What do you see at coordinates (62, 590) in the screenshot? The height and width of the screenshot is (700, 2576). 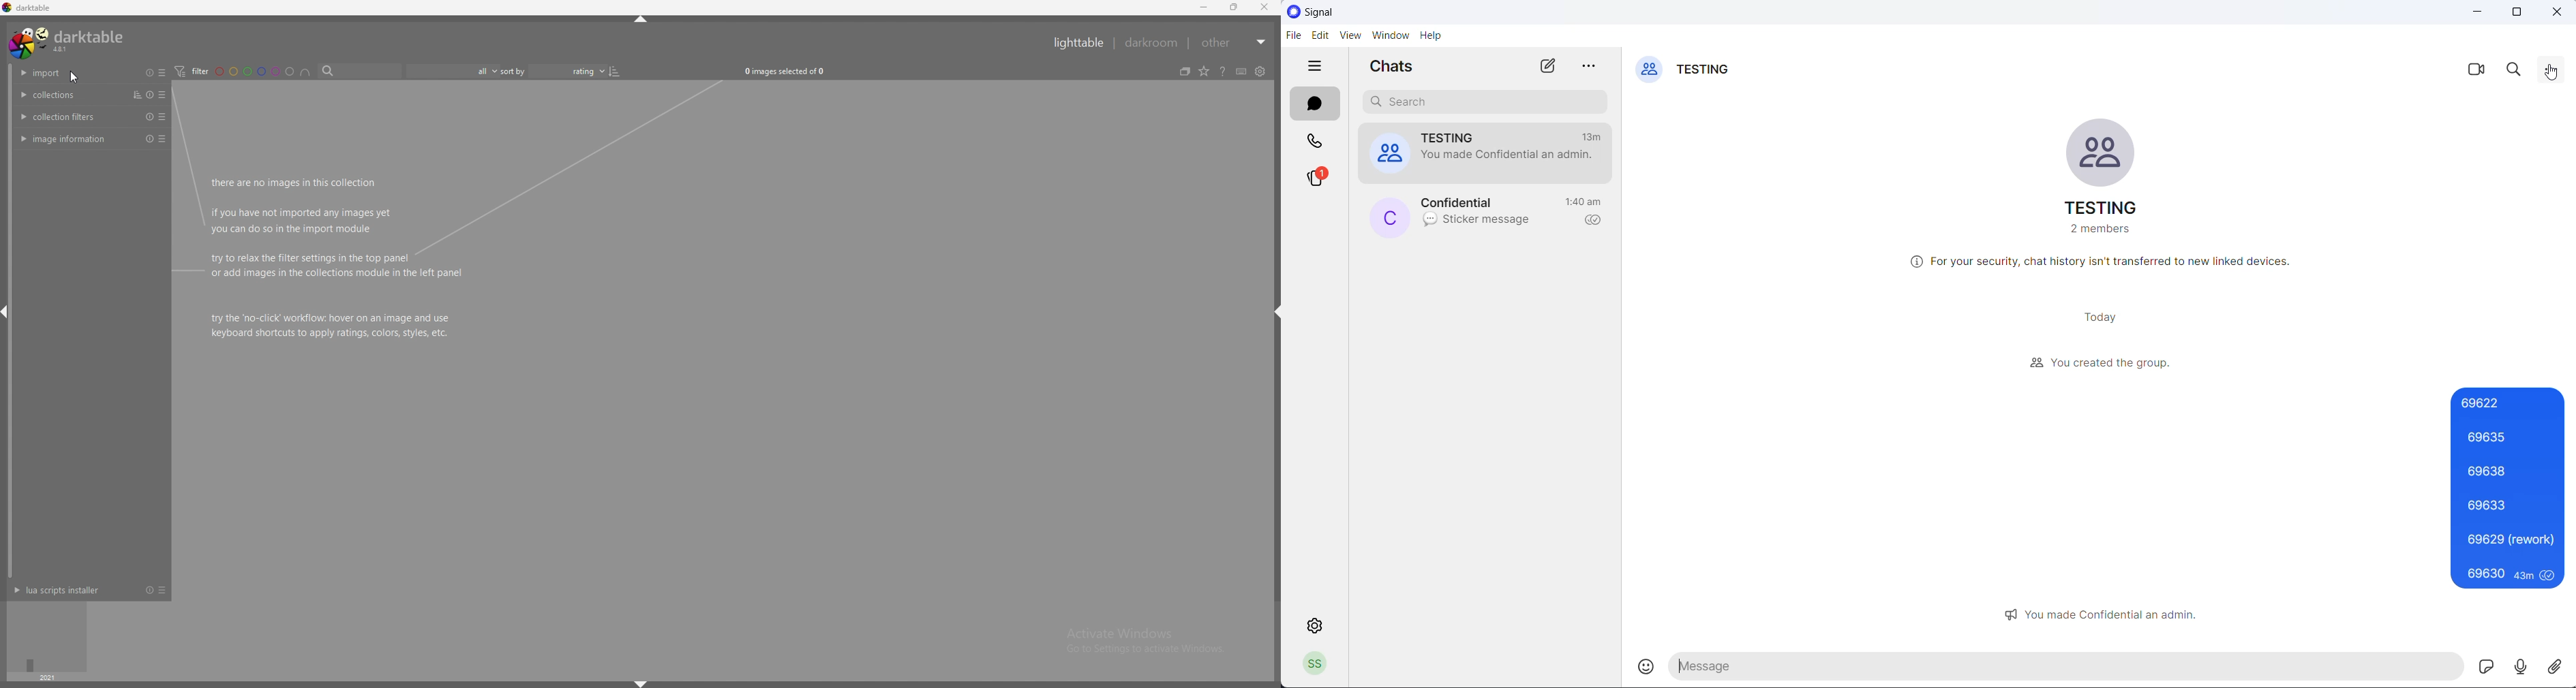 I see `lua scripts installer` at bounding box center [62, 590].